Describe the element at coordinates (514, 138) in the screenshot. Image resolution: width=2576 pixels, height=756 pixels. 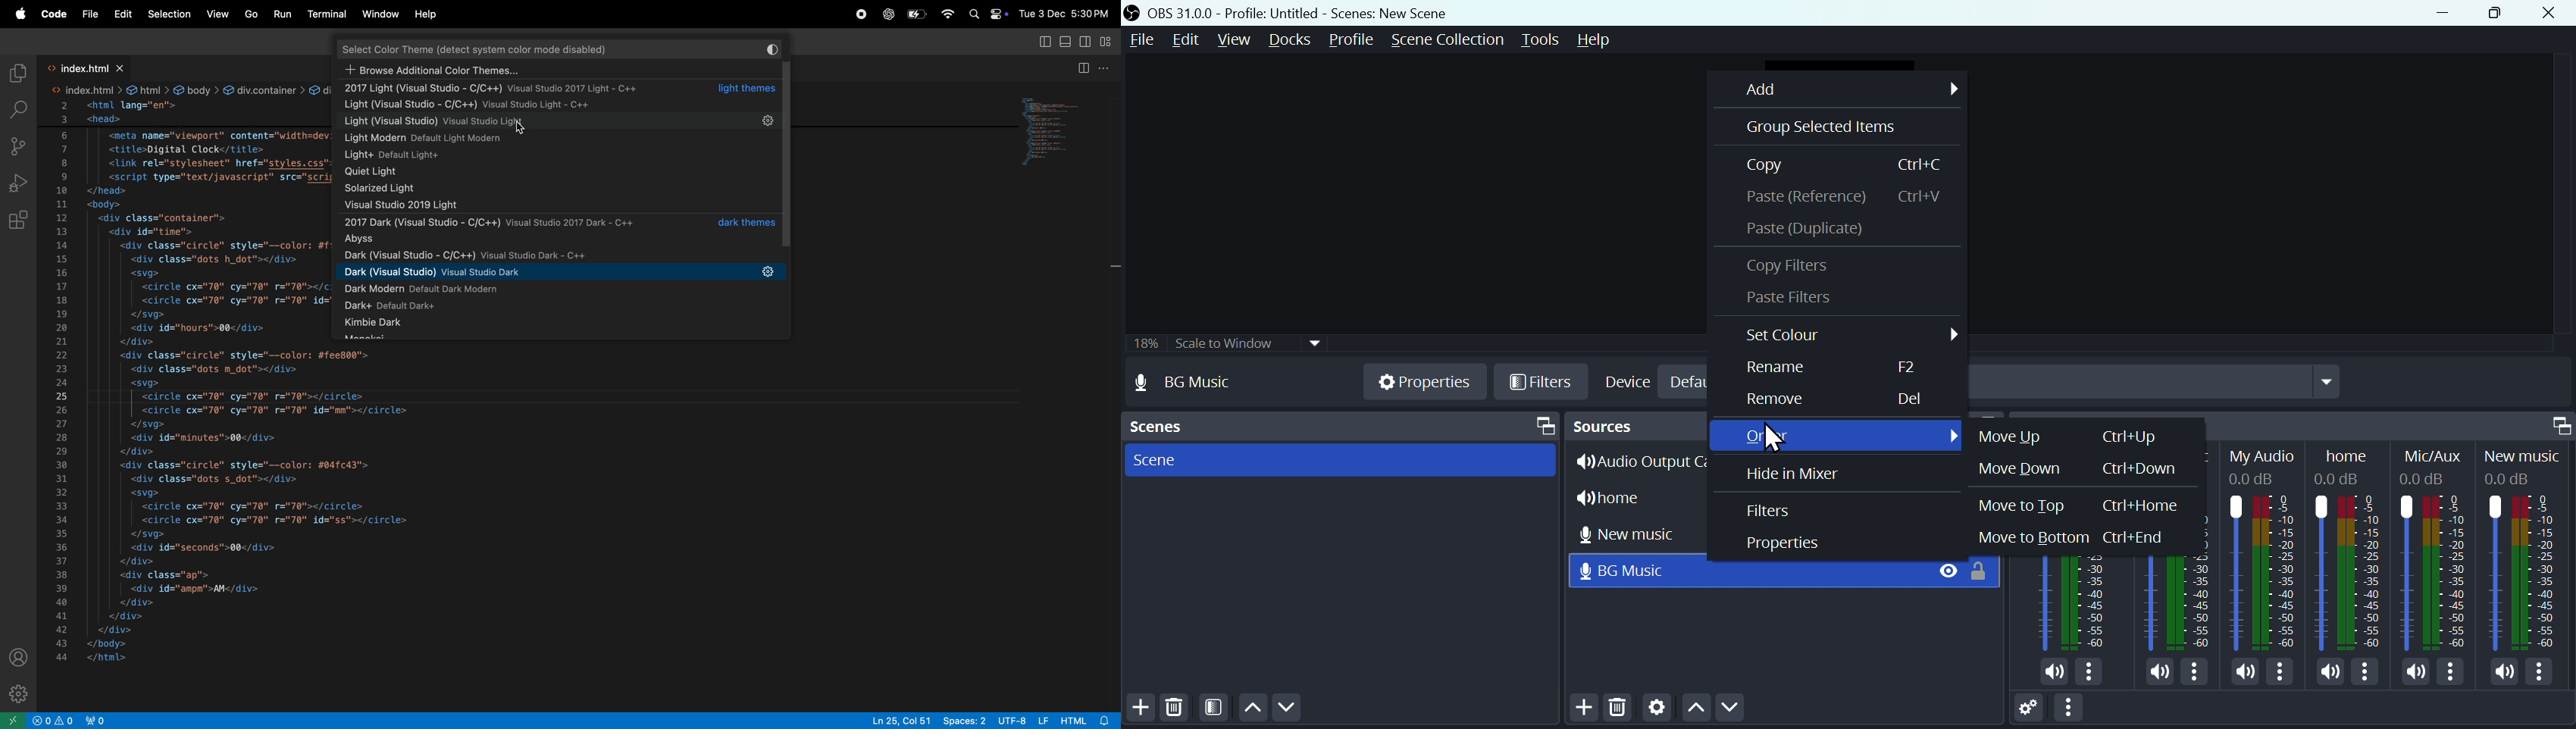
I see `light modern` at that location.